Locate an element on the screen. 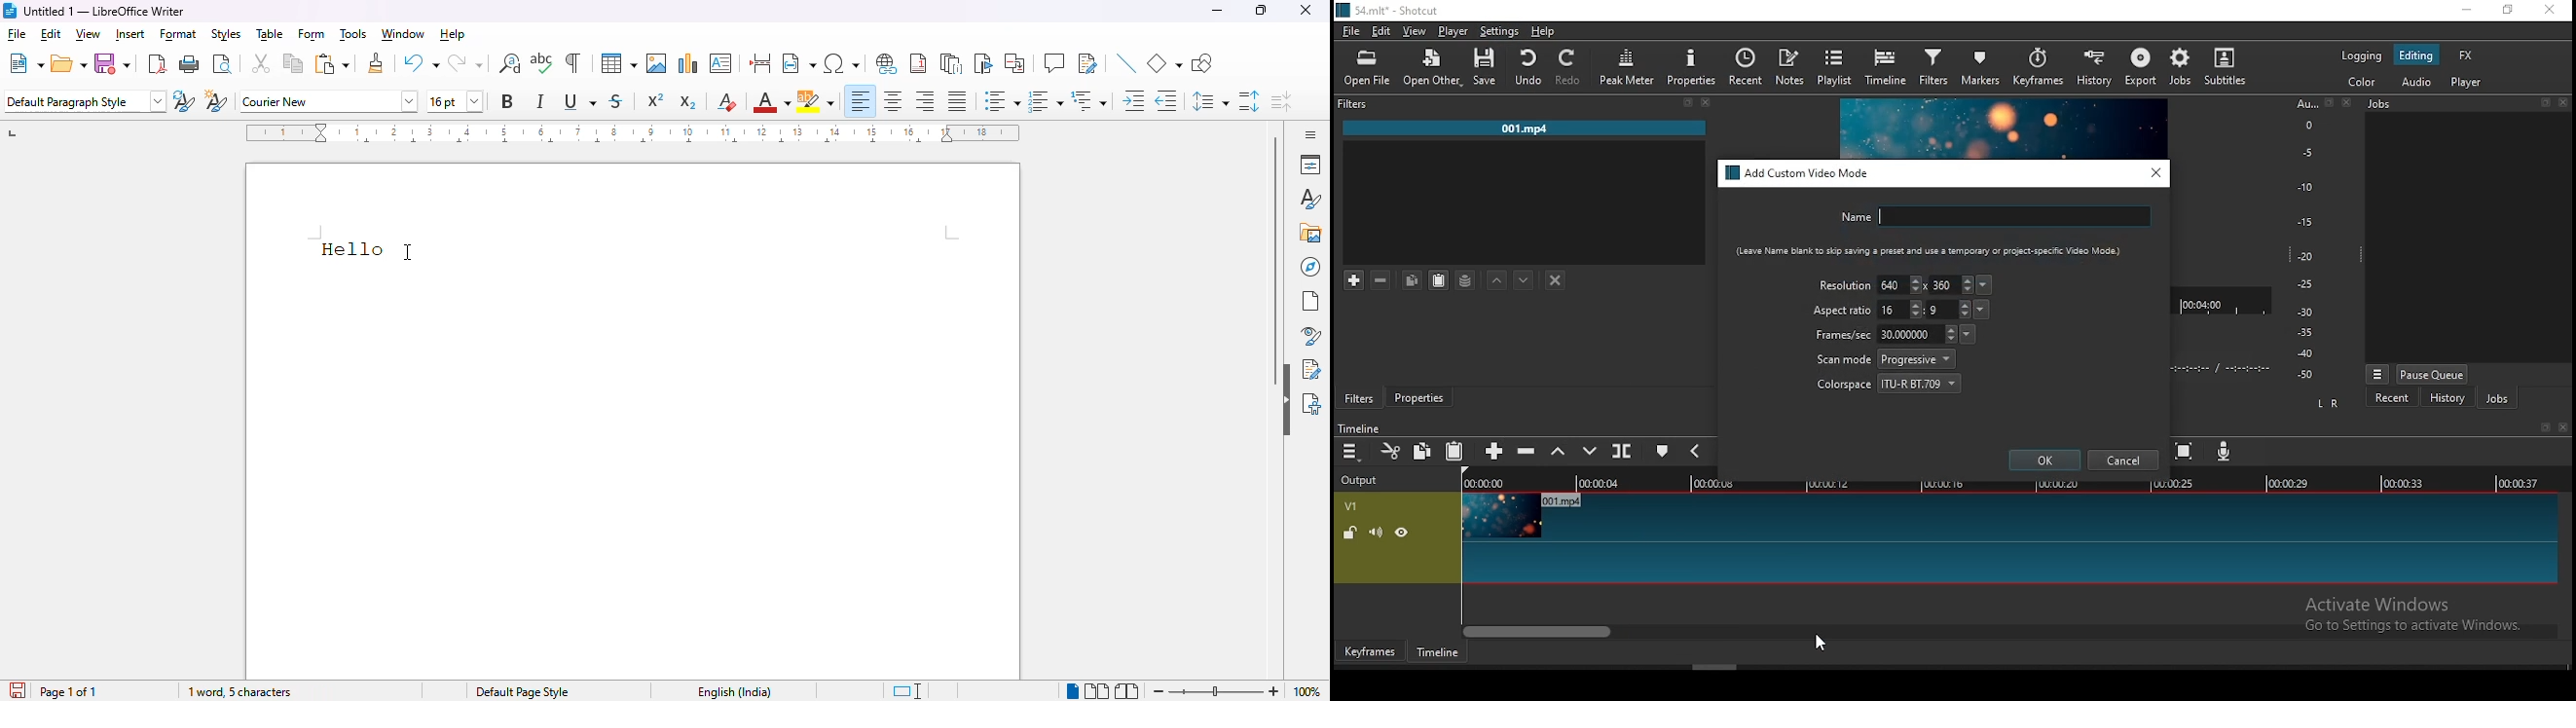  toggle formatting marks is located at coordinates (572, 62).